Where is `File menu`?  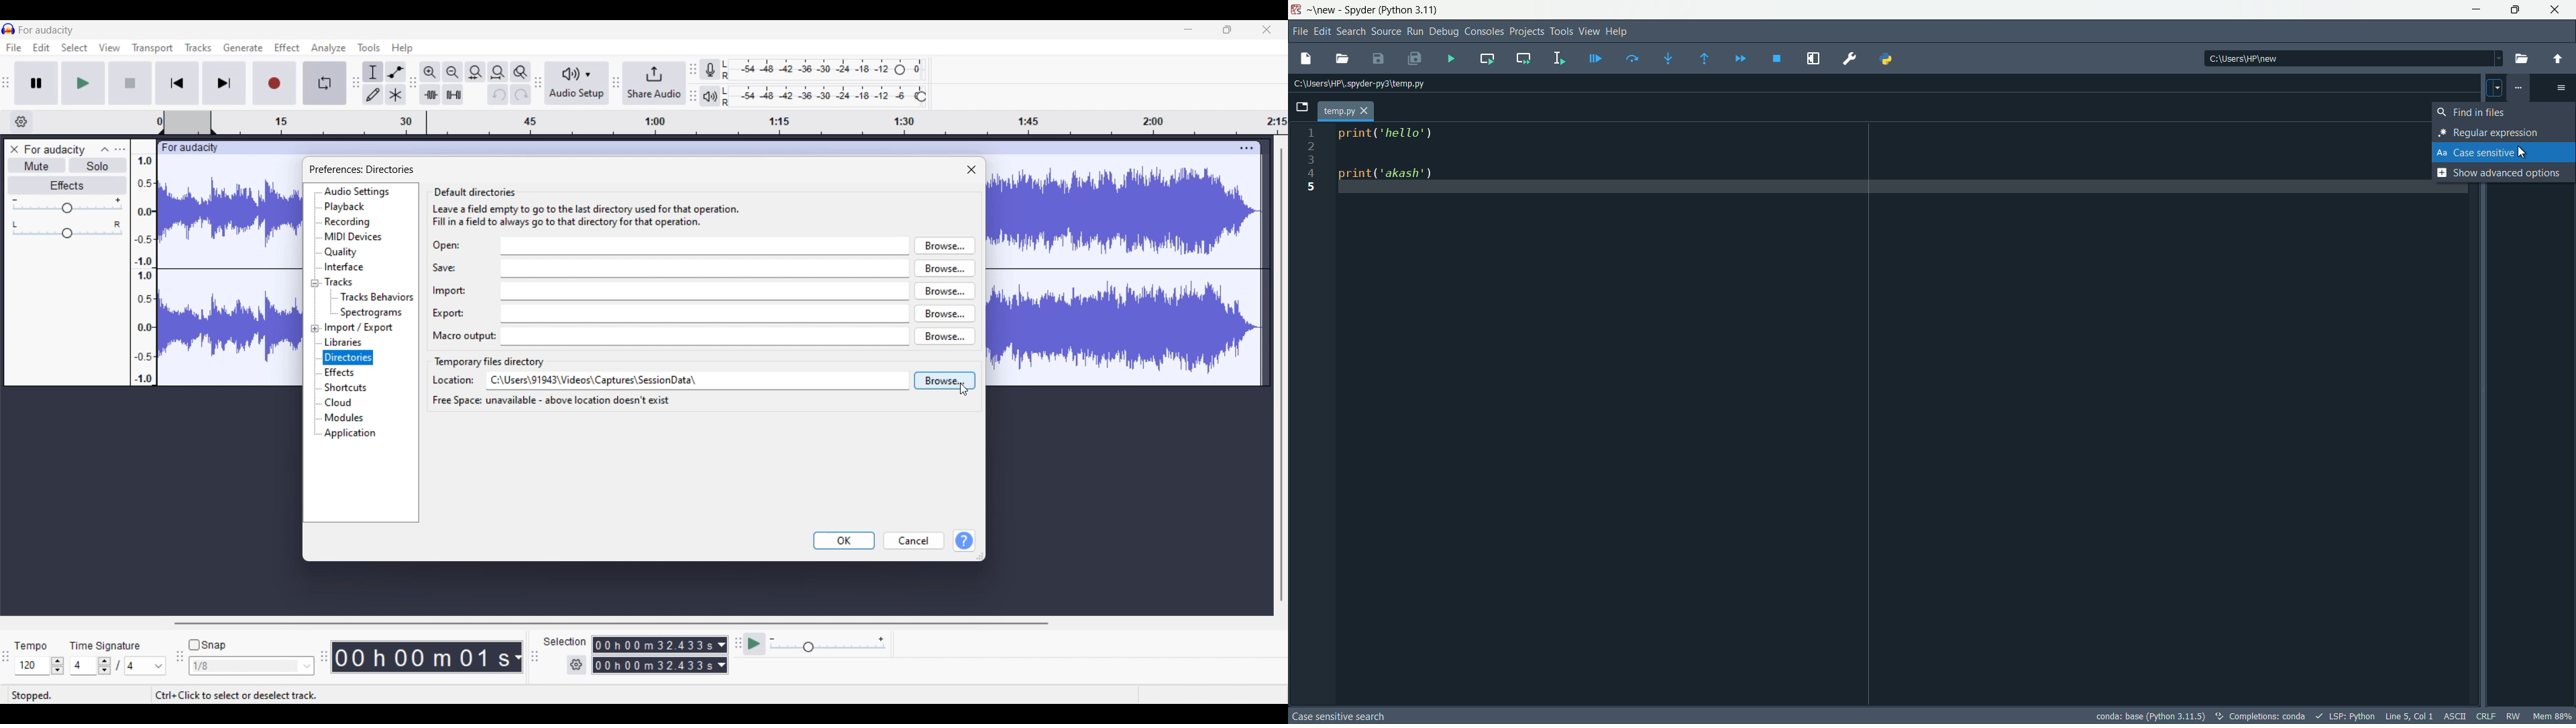 File menu is located at coordinates (14, 48).